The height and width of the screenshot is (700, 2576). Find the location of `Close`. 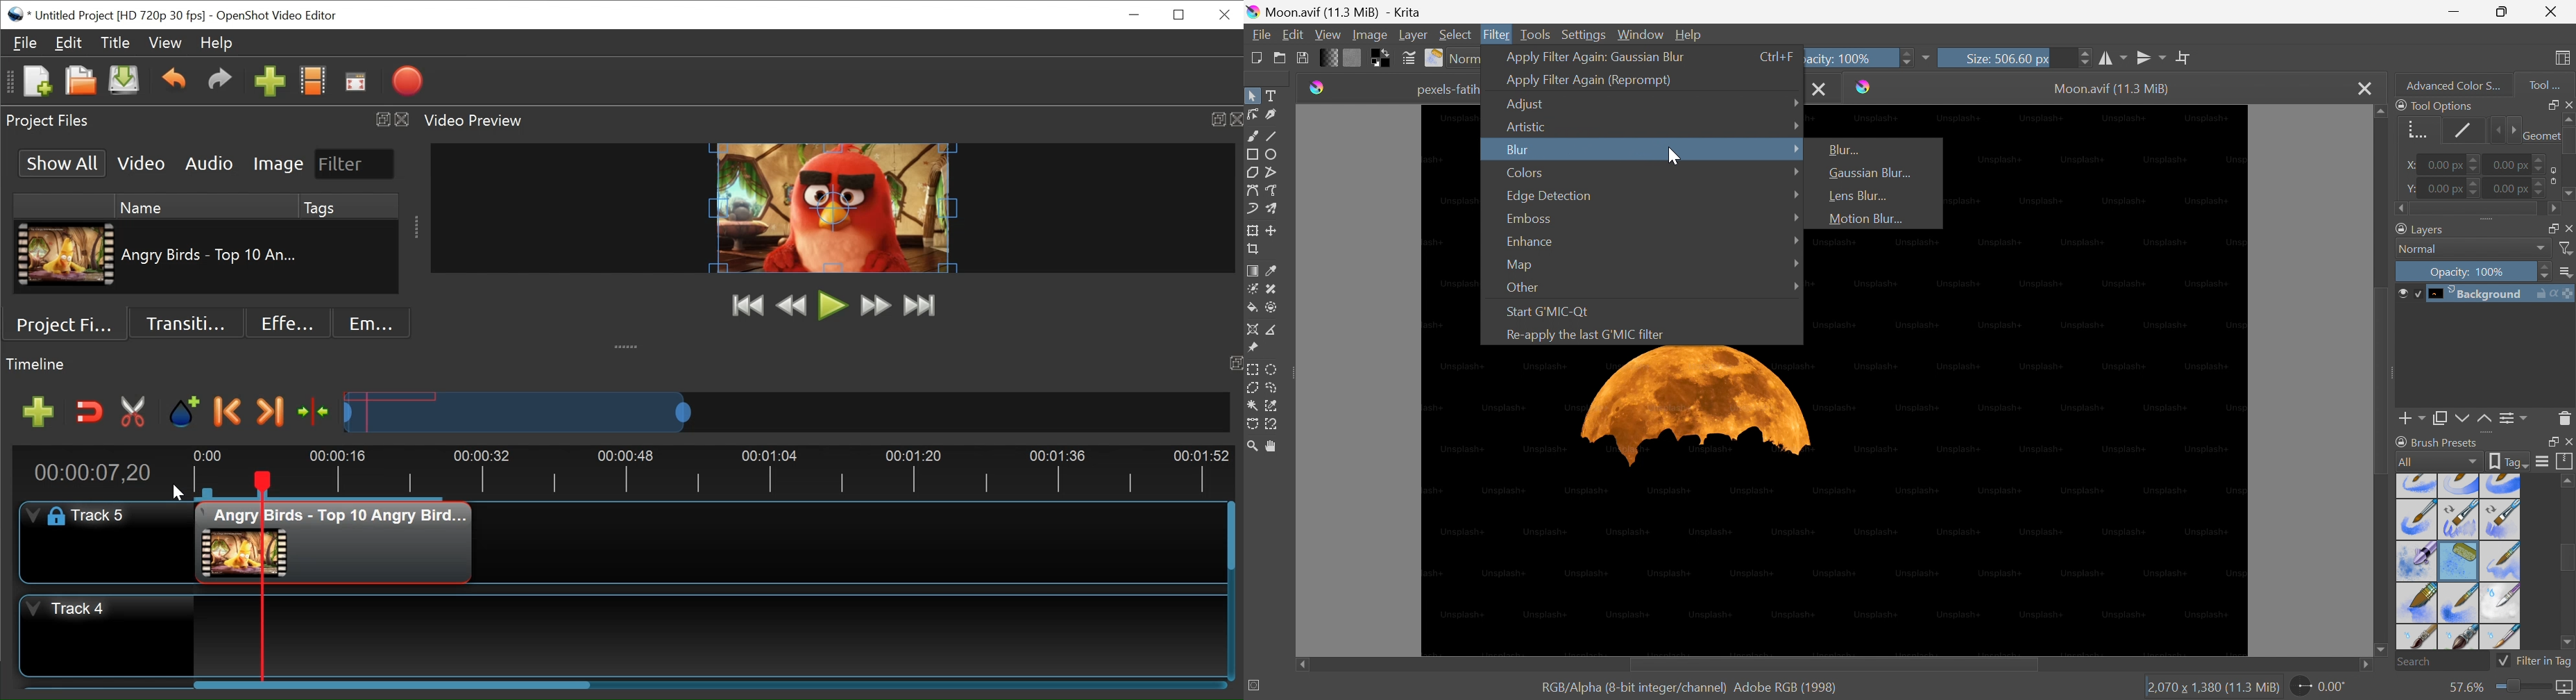

Close is located at coordinates (2568, 227).